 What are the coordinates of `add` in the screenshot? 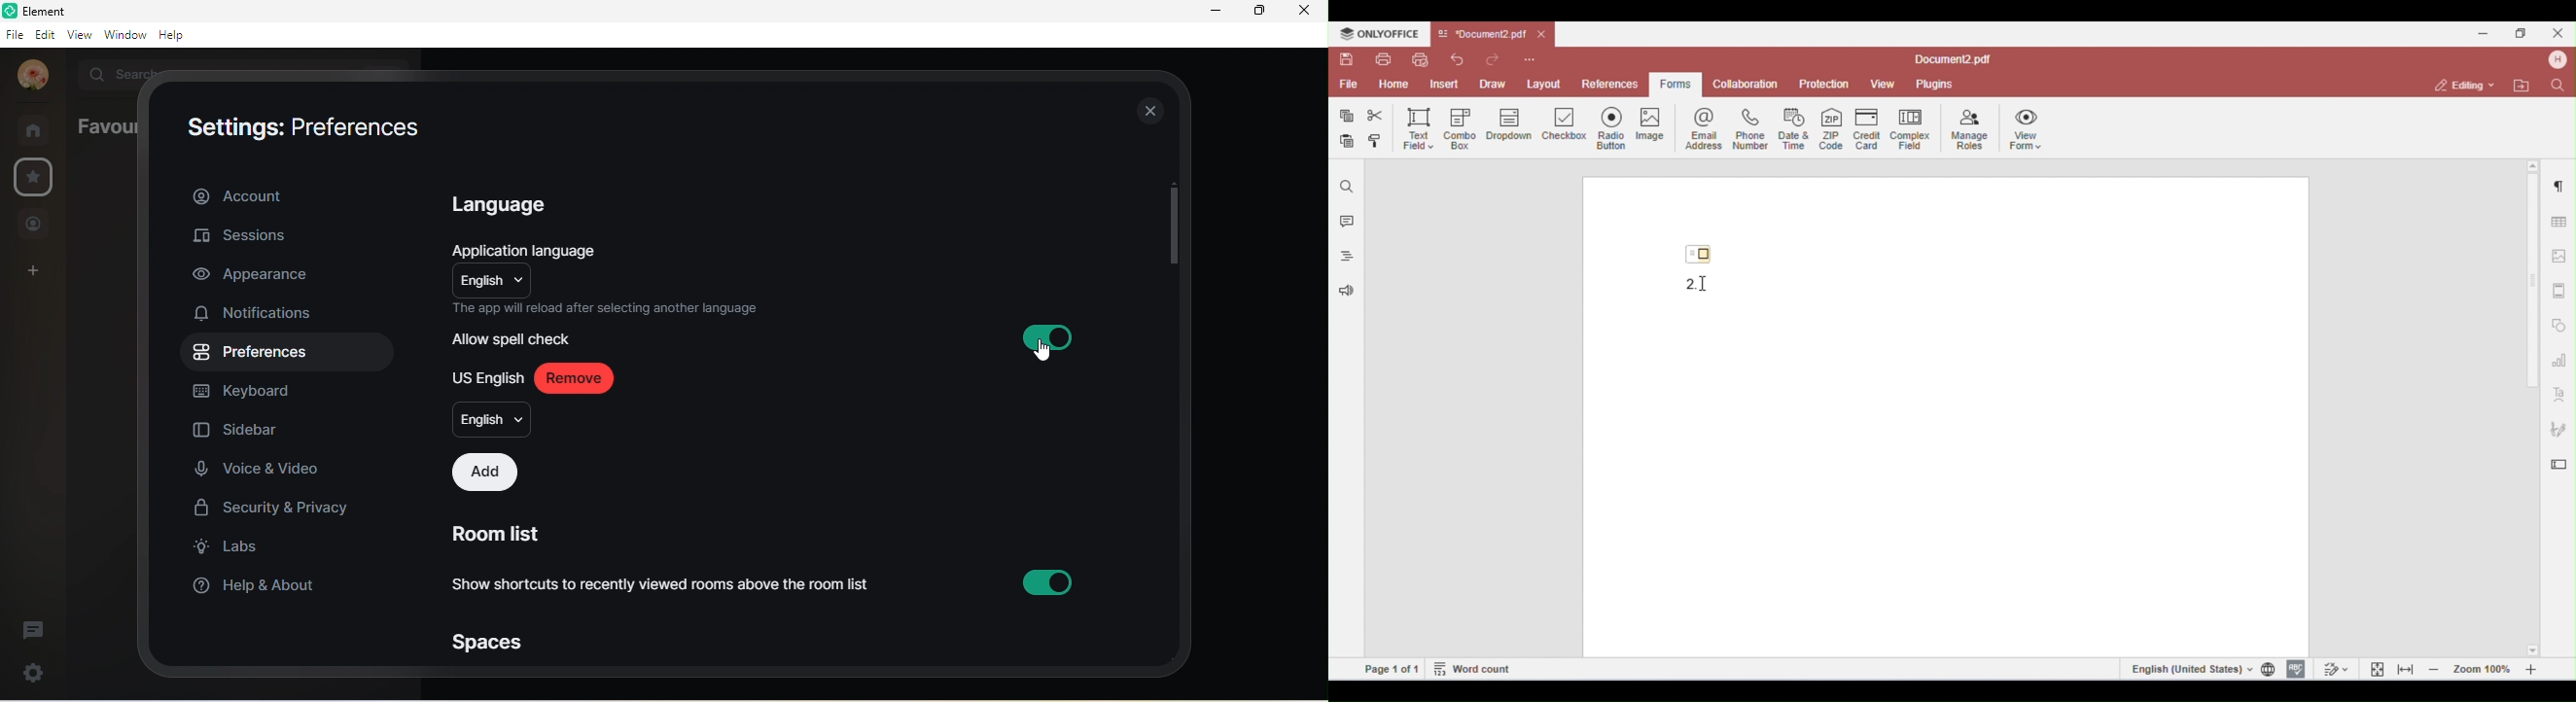 It's located at (487, 474).